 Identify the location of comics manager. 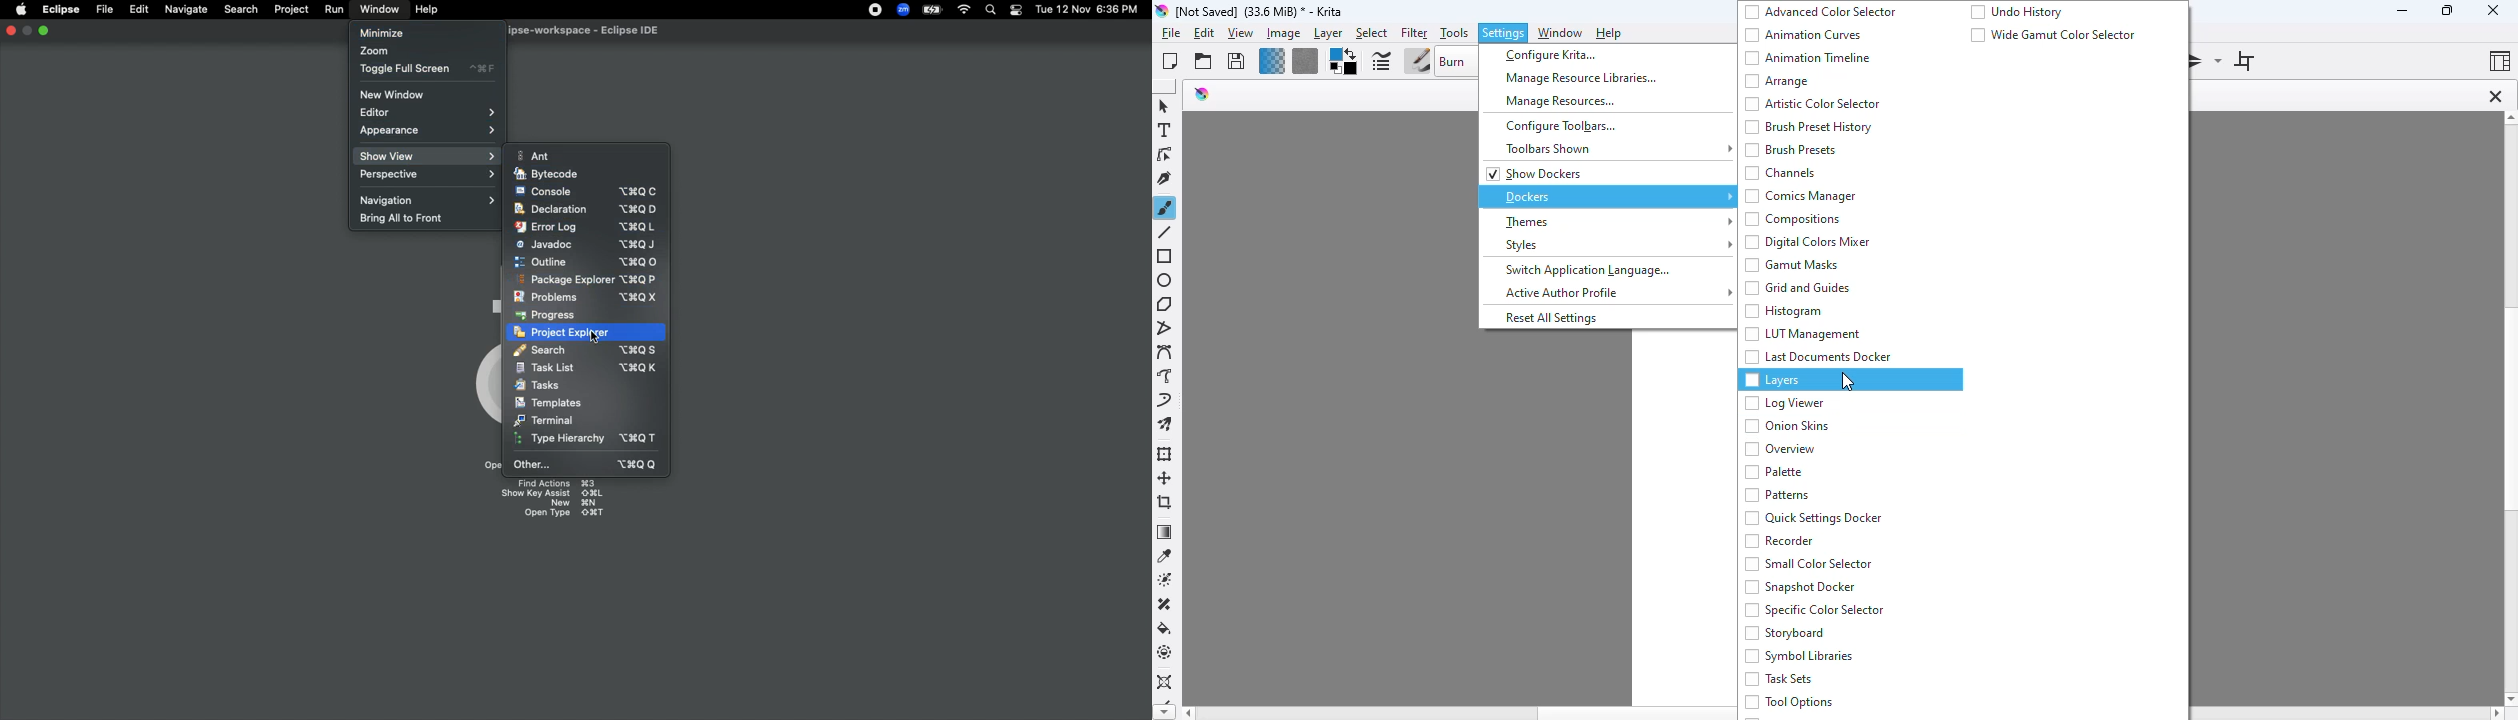
(1800, 196).